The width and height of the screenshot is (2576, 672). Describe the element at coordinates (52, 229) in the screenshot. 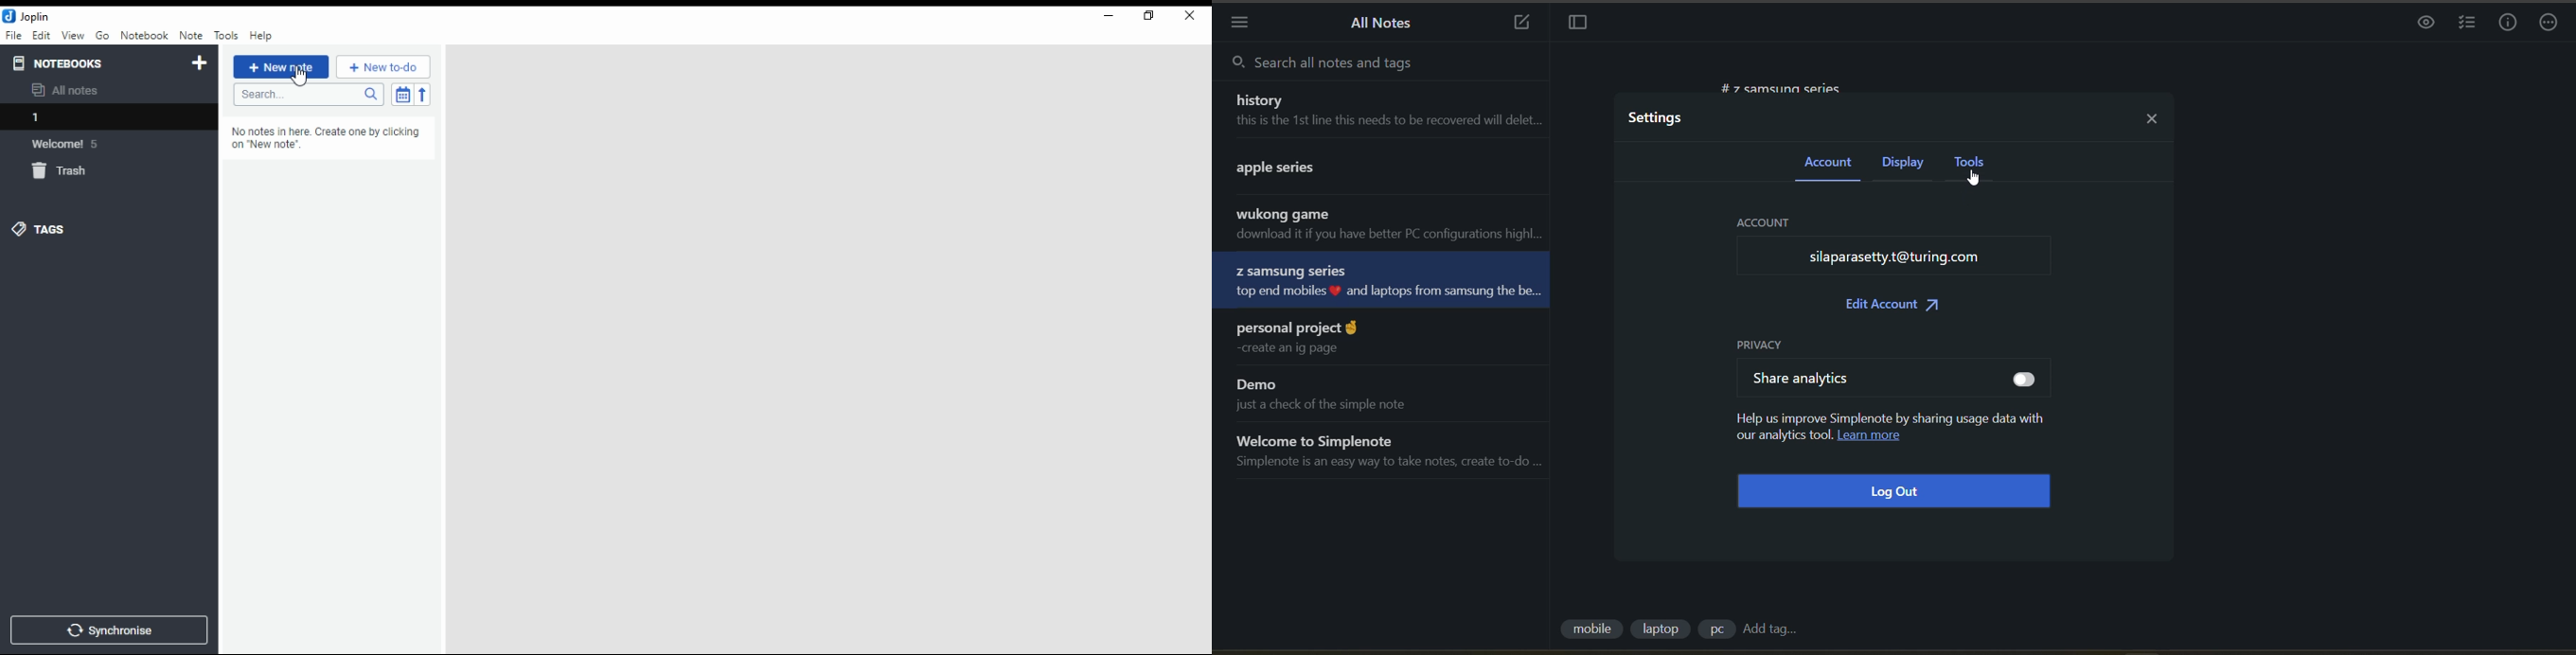

I see `tags` at that location.